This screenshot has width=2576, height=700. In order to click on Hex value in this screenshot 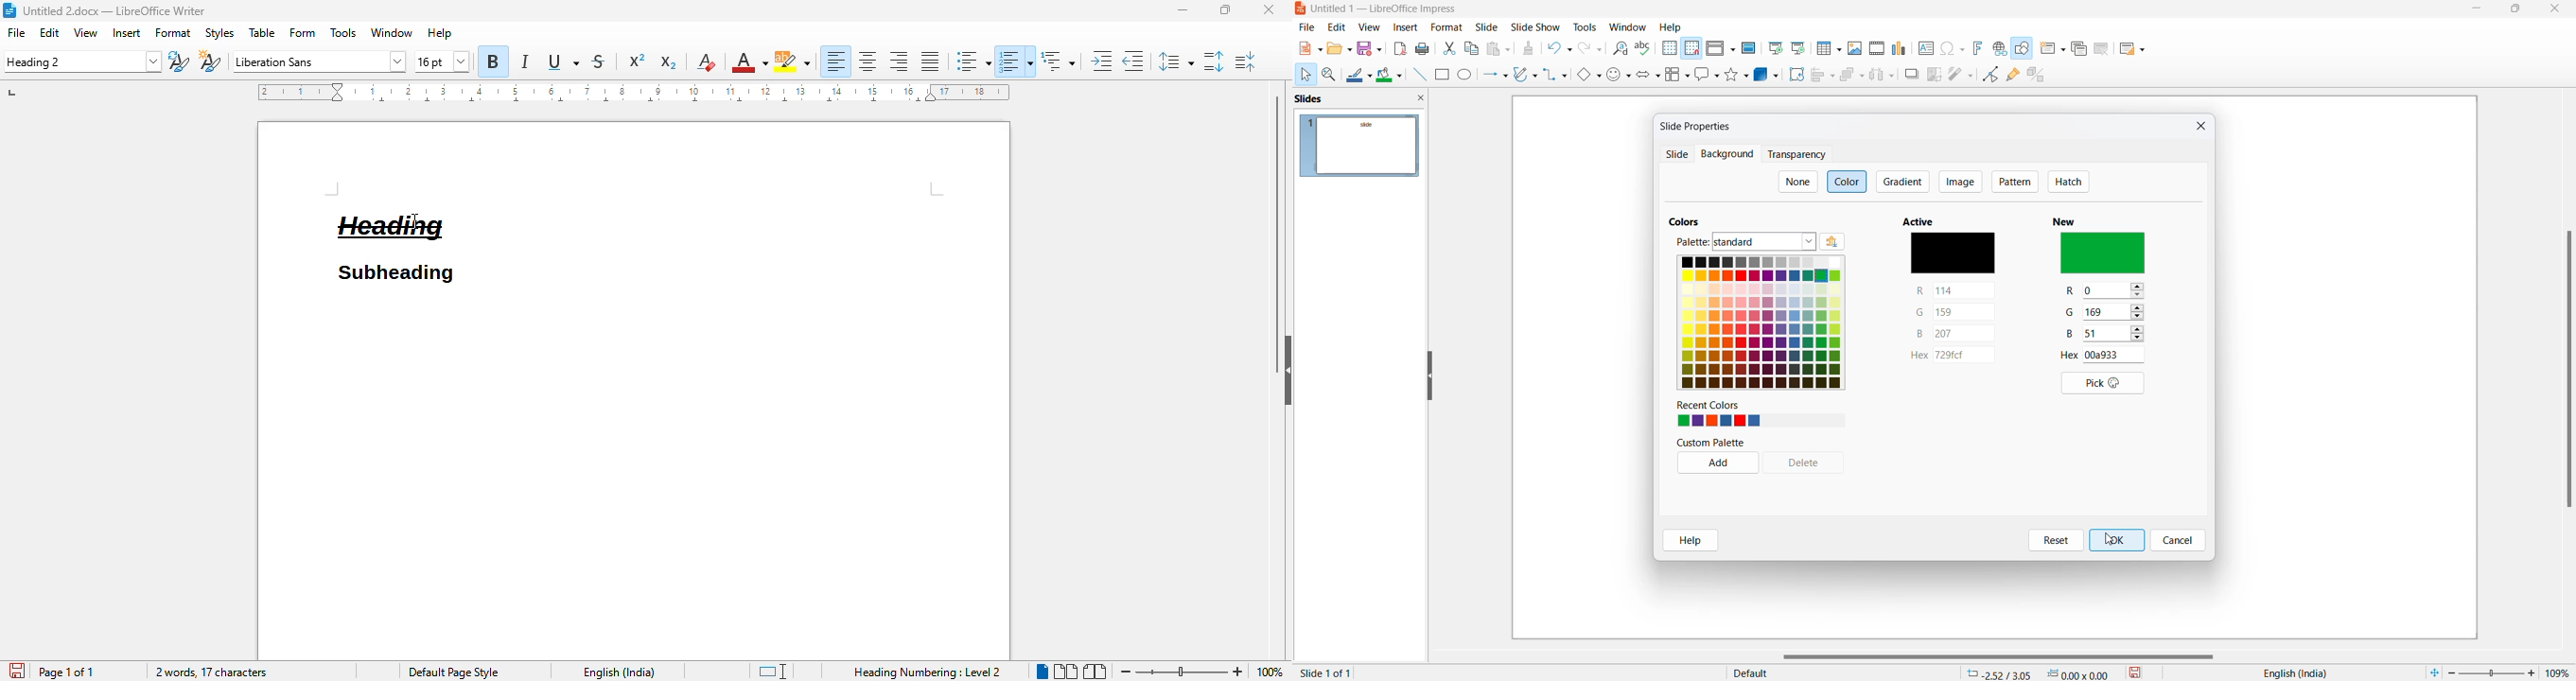, I will do `click(2109, 355)`.